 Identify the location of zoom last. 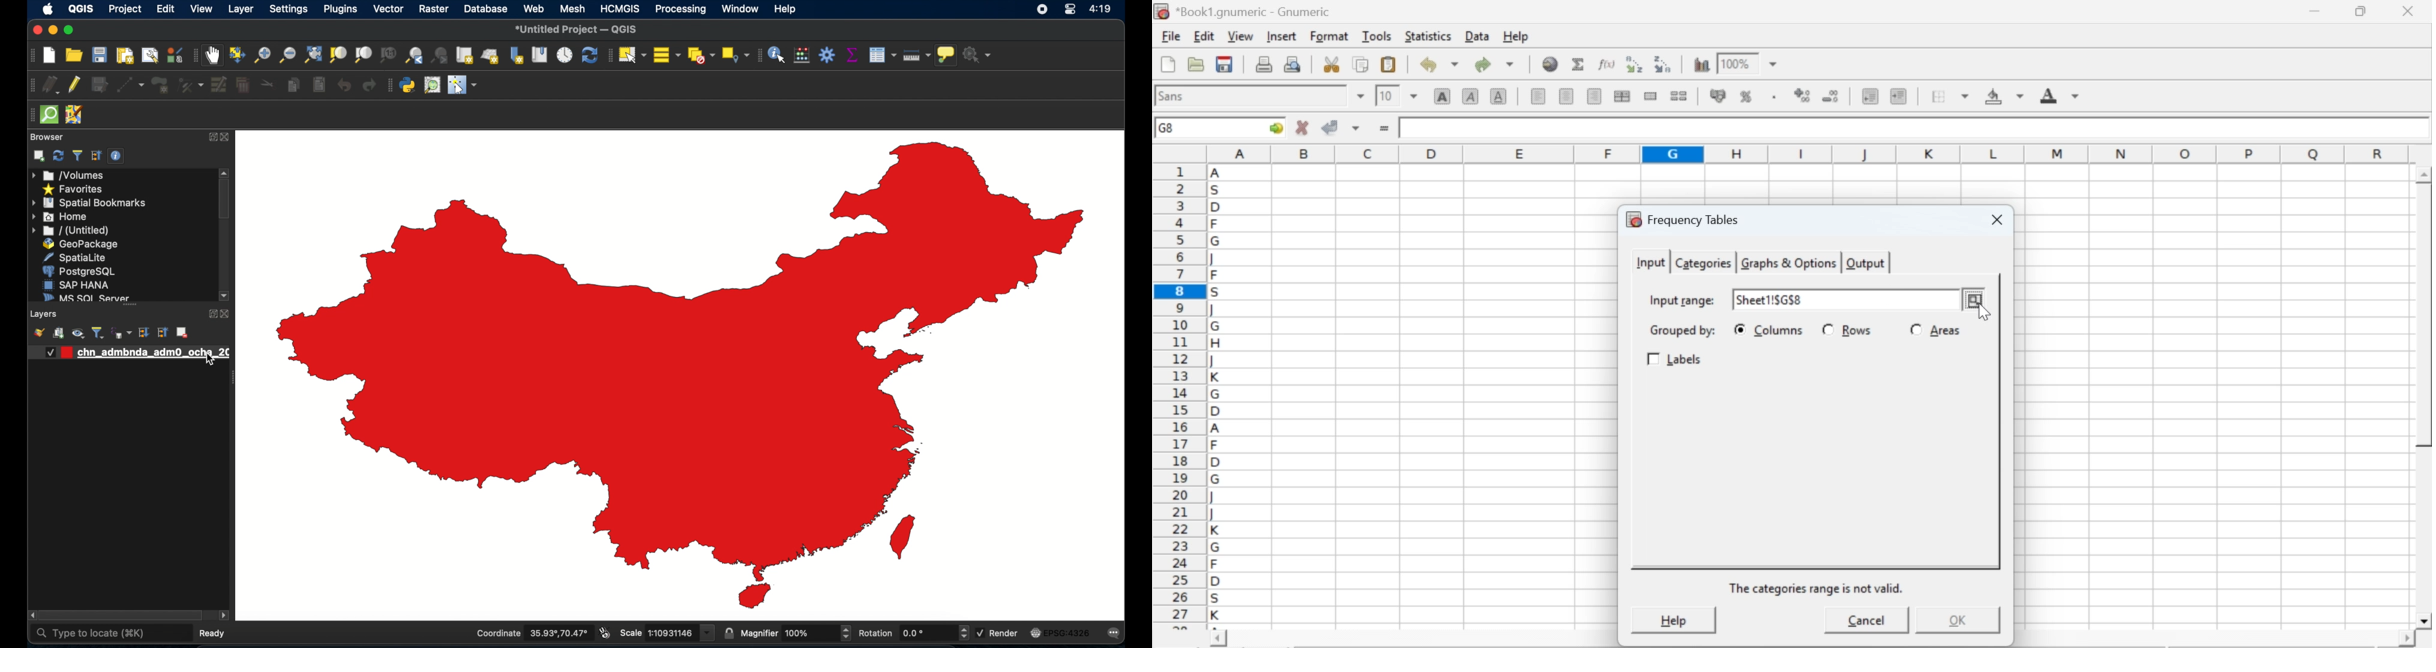
(415, 56).